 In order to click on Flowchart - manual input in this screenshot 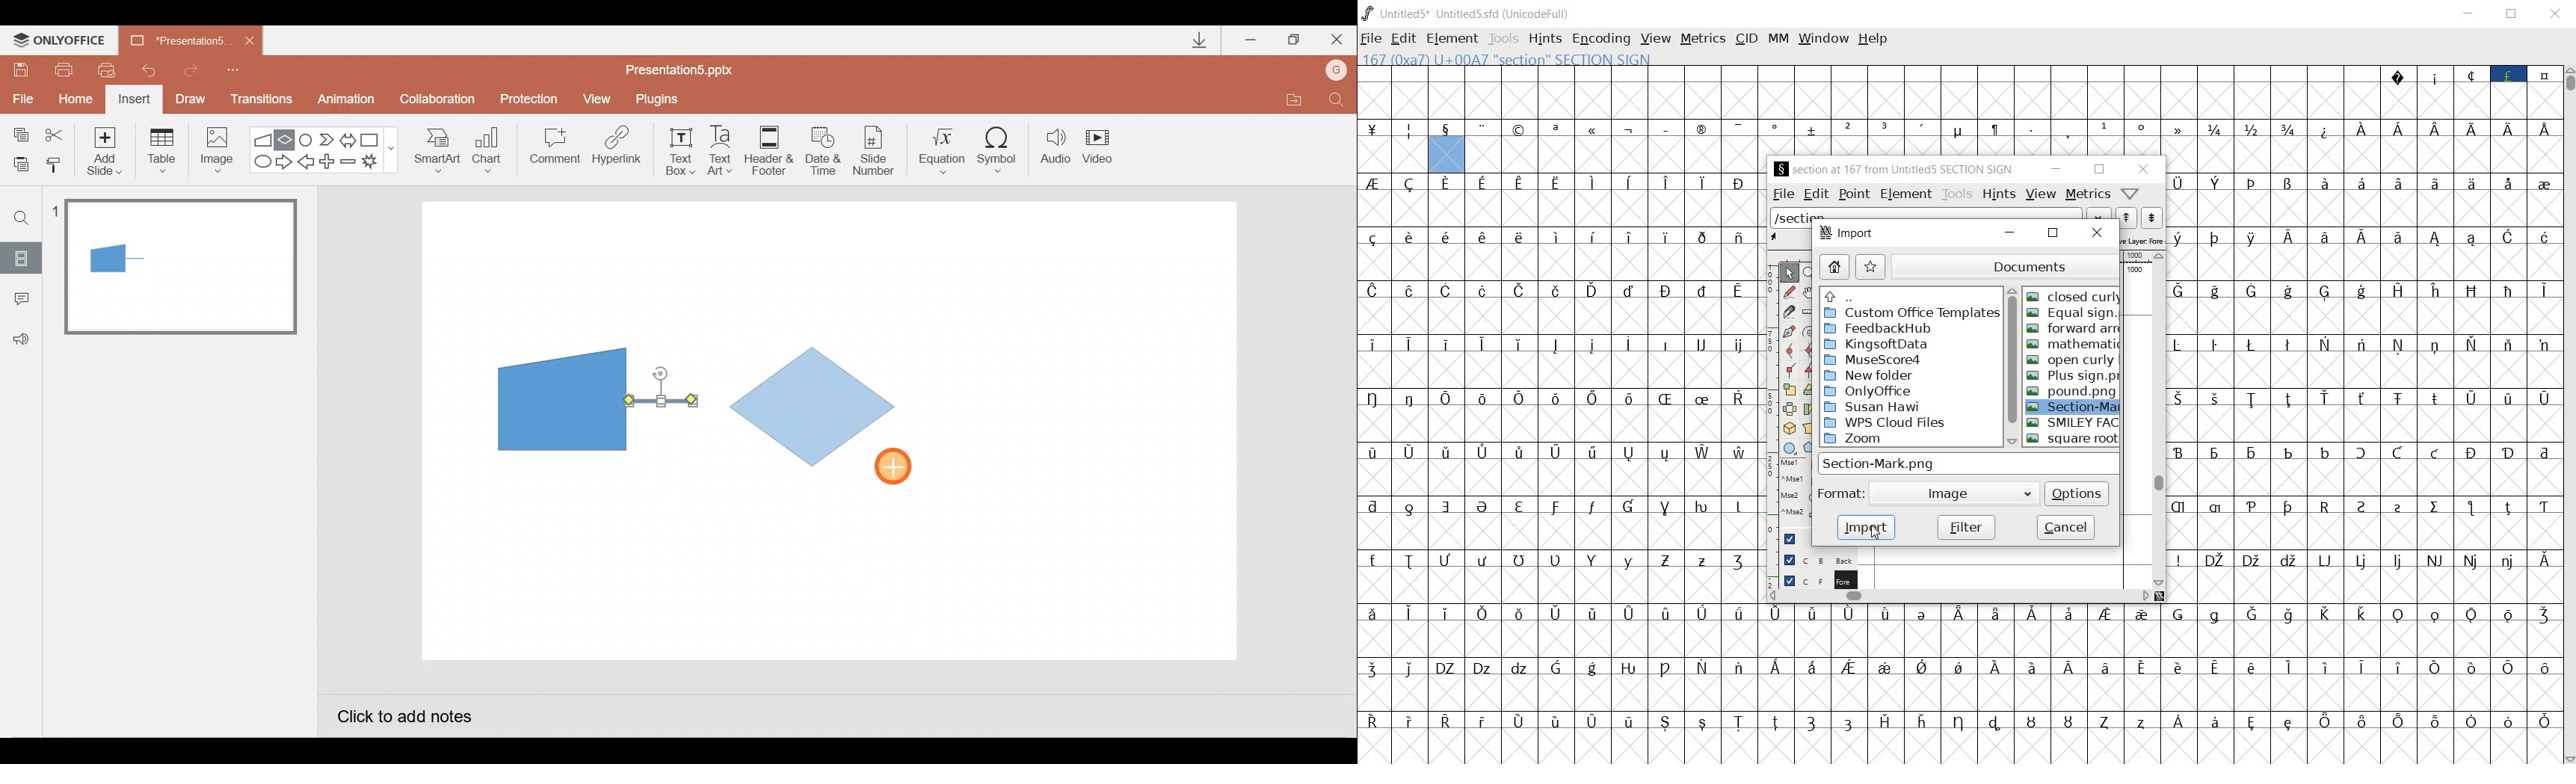, I will do `click(265, 138)`.